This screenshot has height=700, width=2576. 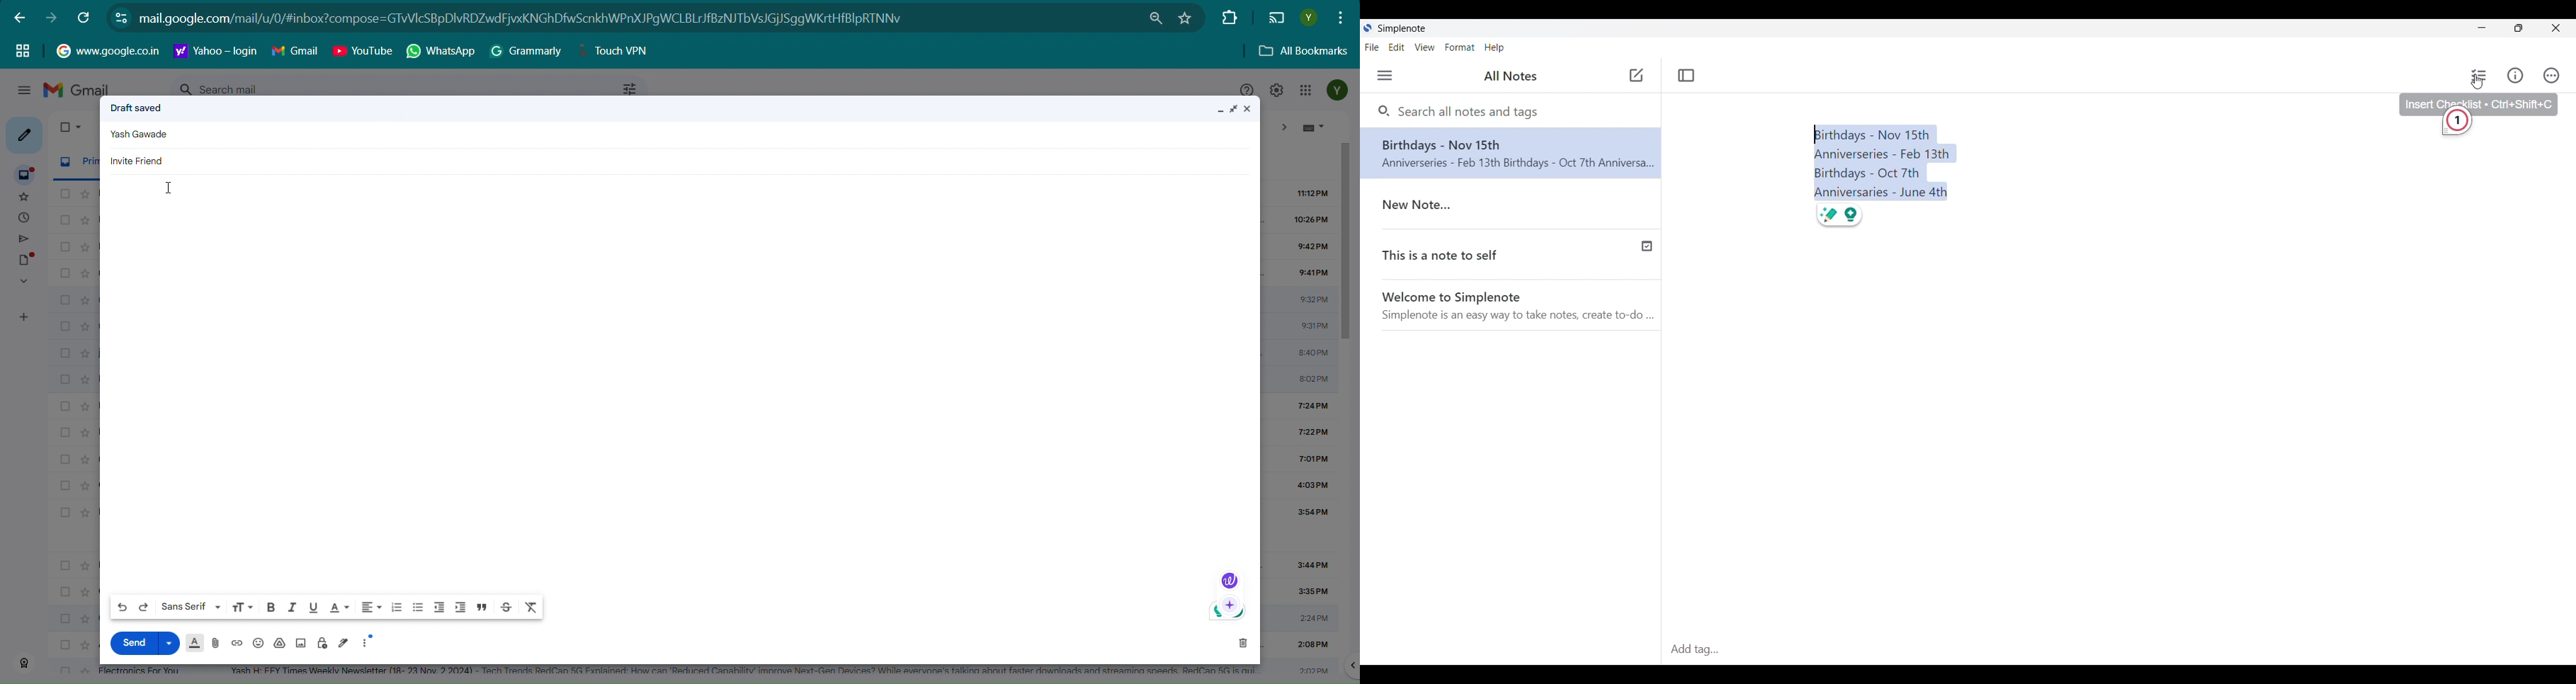 What do you see at coordinates (258, 644) in the screenshot?
I see `Insert Emoji` at bounding box center [258, 644].